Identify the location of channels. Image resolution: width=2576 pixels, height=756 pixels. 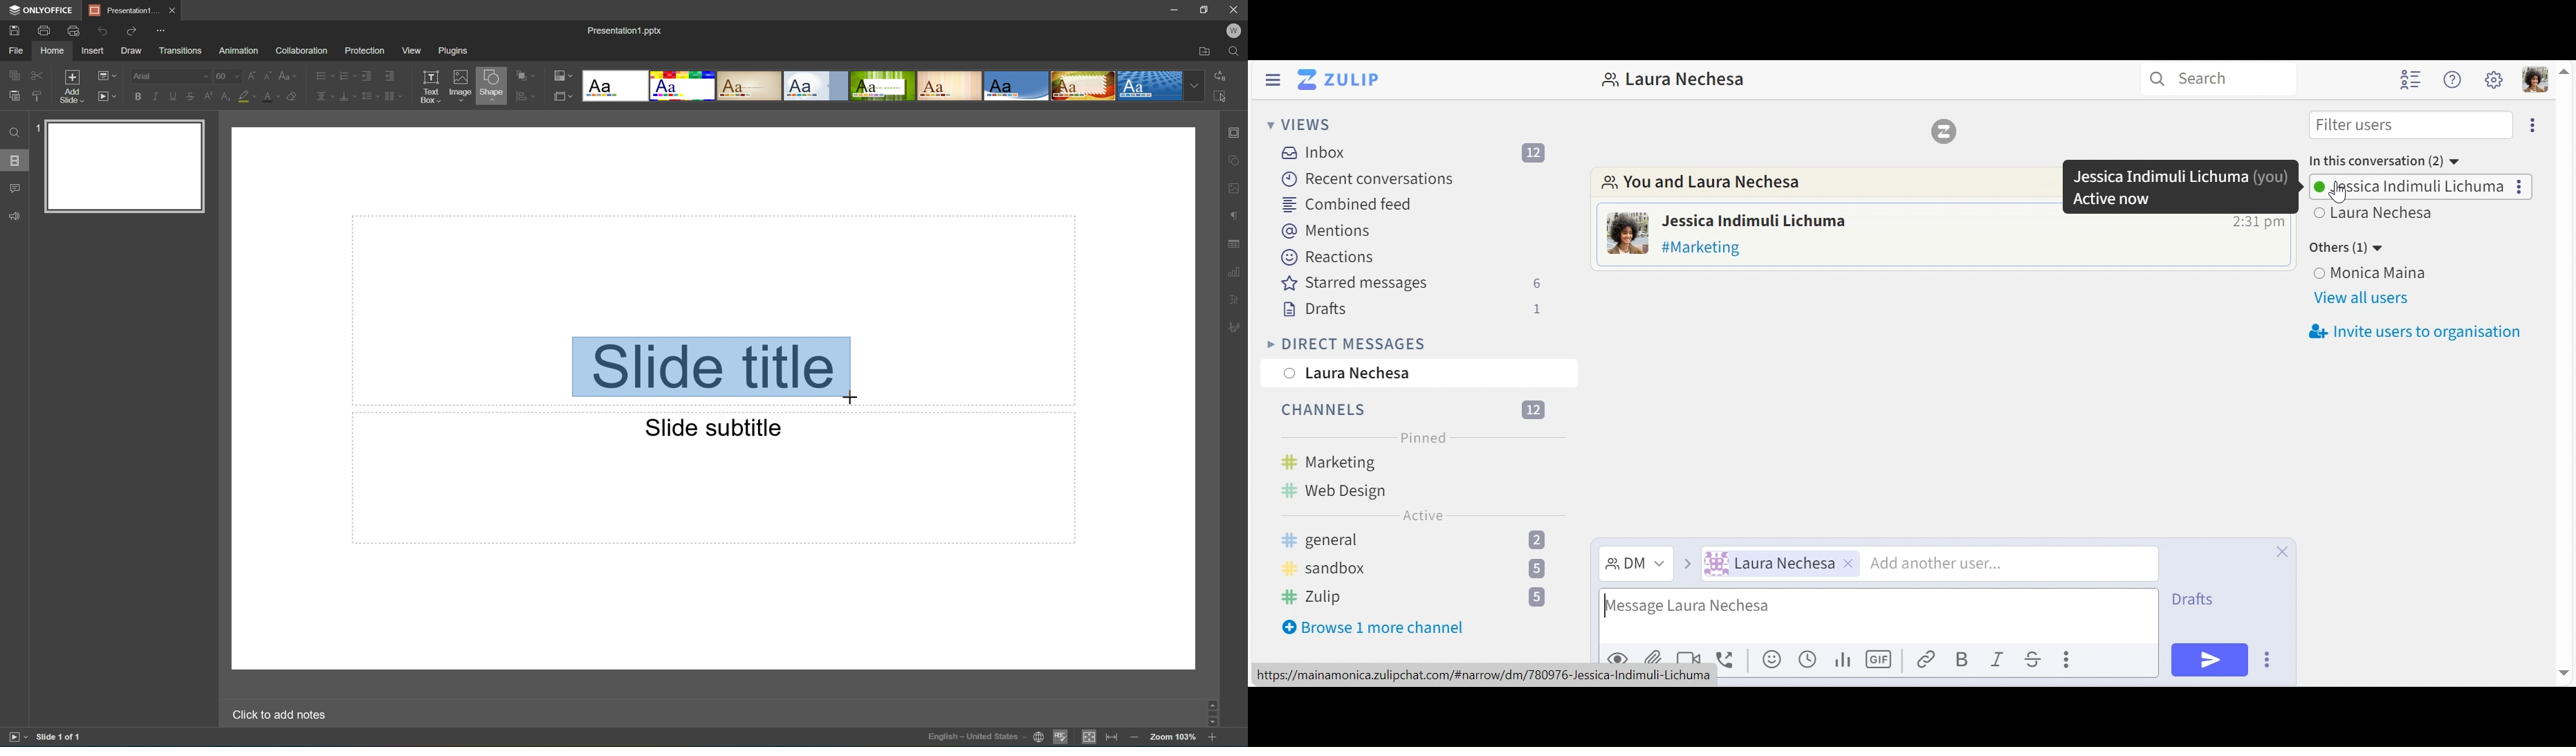
(1408, 409).